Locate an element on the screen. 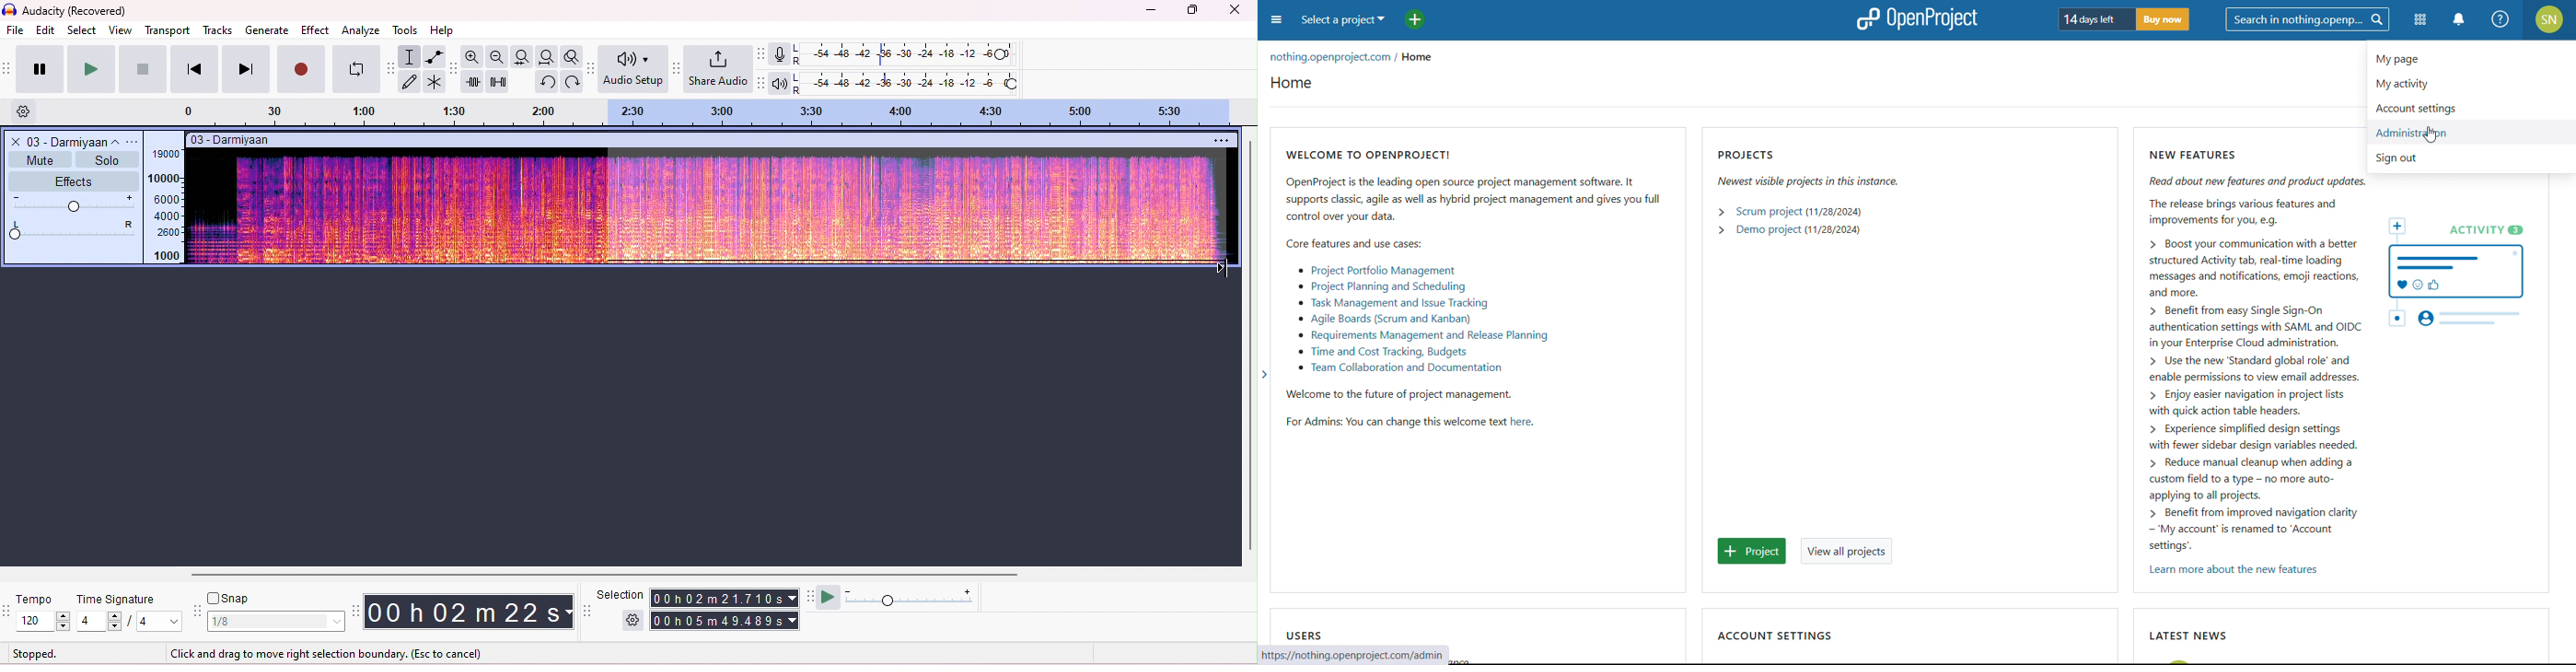 This screenshot has height=672, width=2576. add project is located at coordinates (1752, 552).